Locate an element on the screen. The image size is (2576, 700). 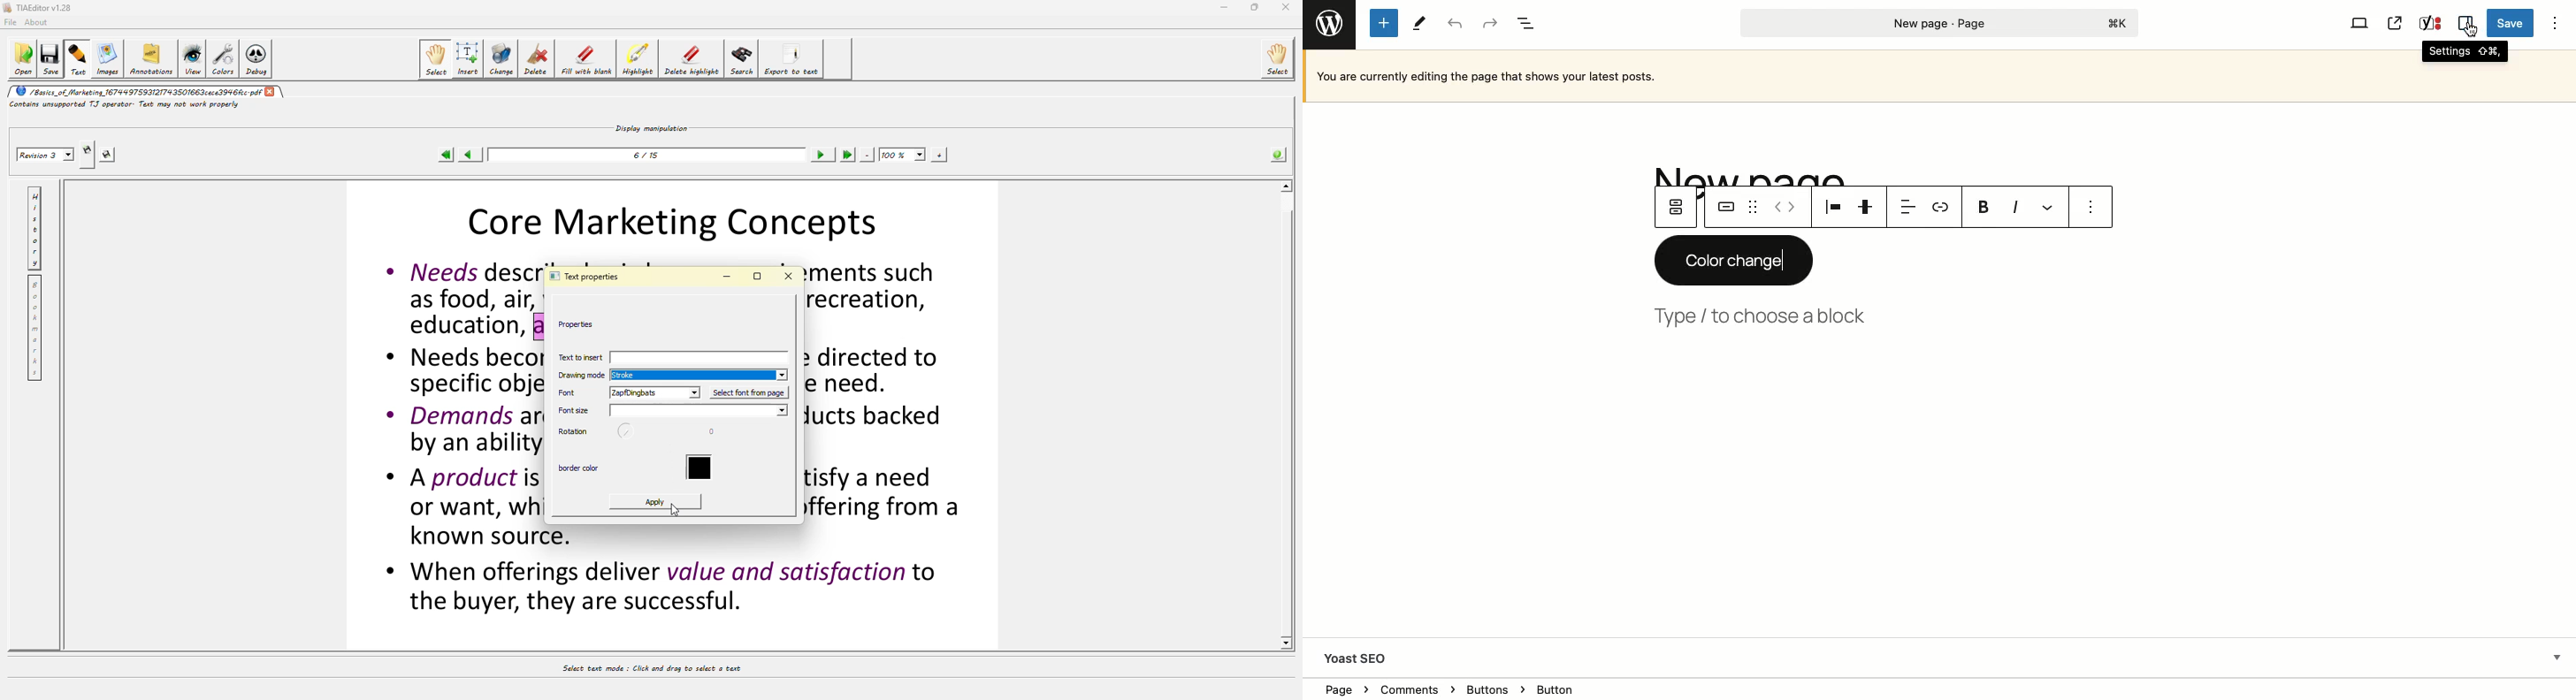
Title is located at coordinates (1756, 174).